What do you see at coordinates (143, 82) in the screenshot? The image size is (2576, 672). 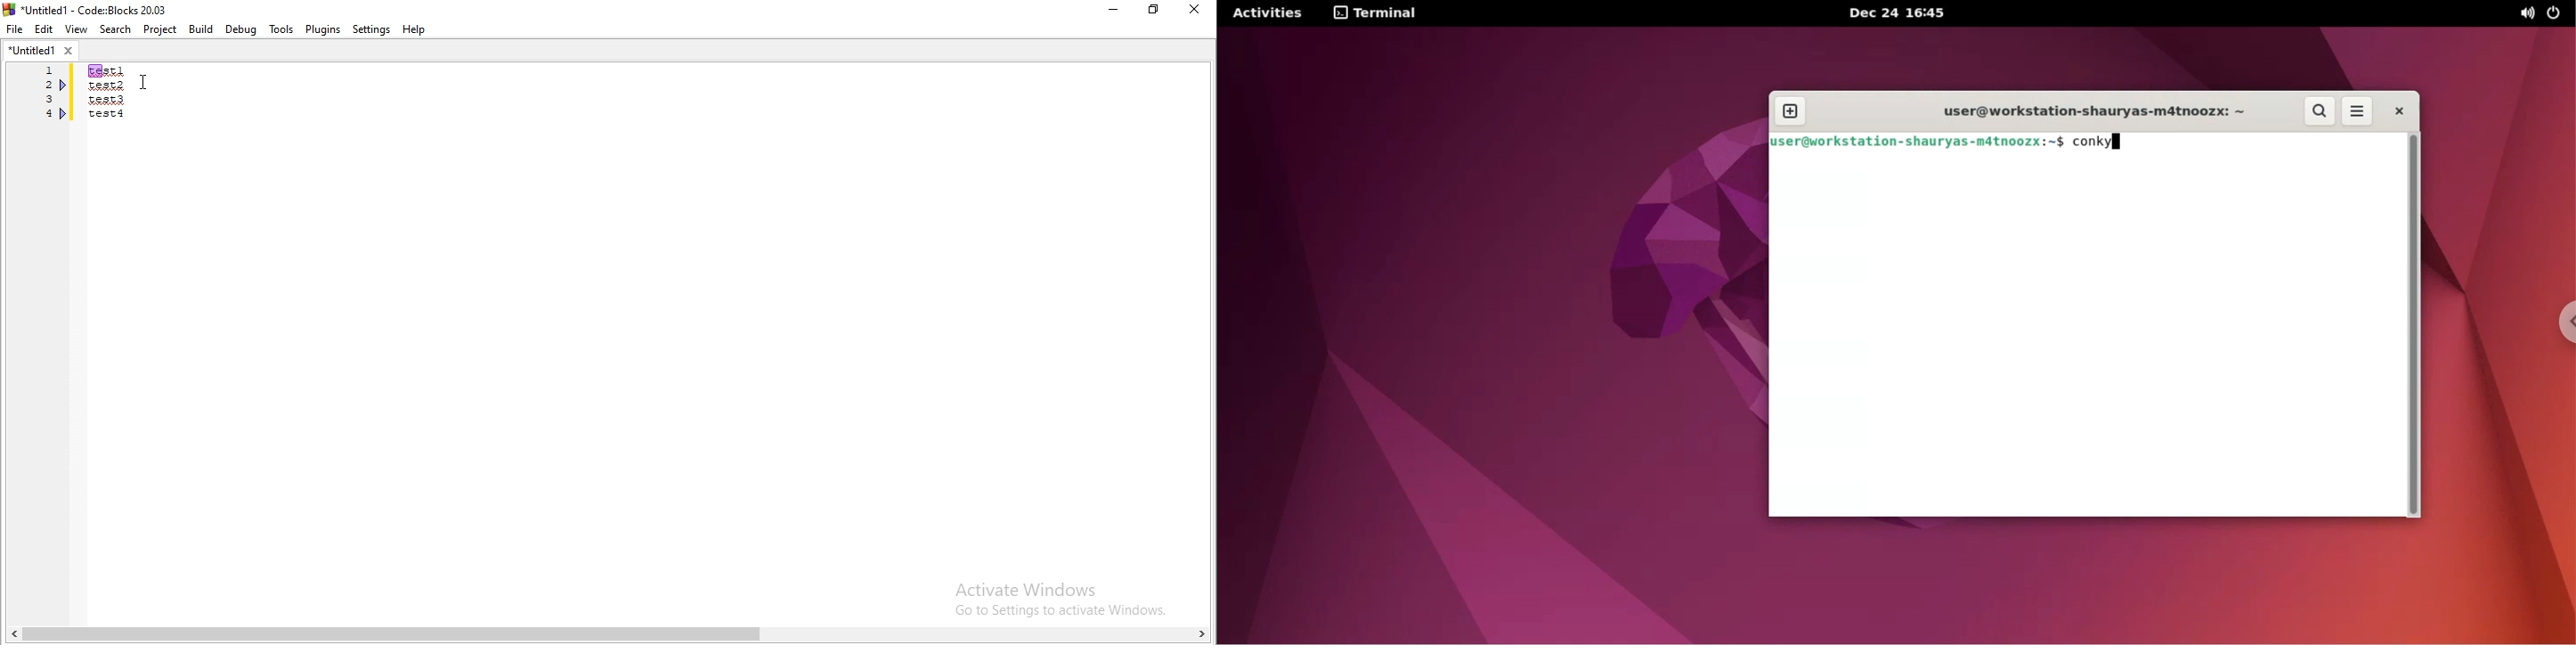 I see `cursor` at bounding box center [143, 82].